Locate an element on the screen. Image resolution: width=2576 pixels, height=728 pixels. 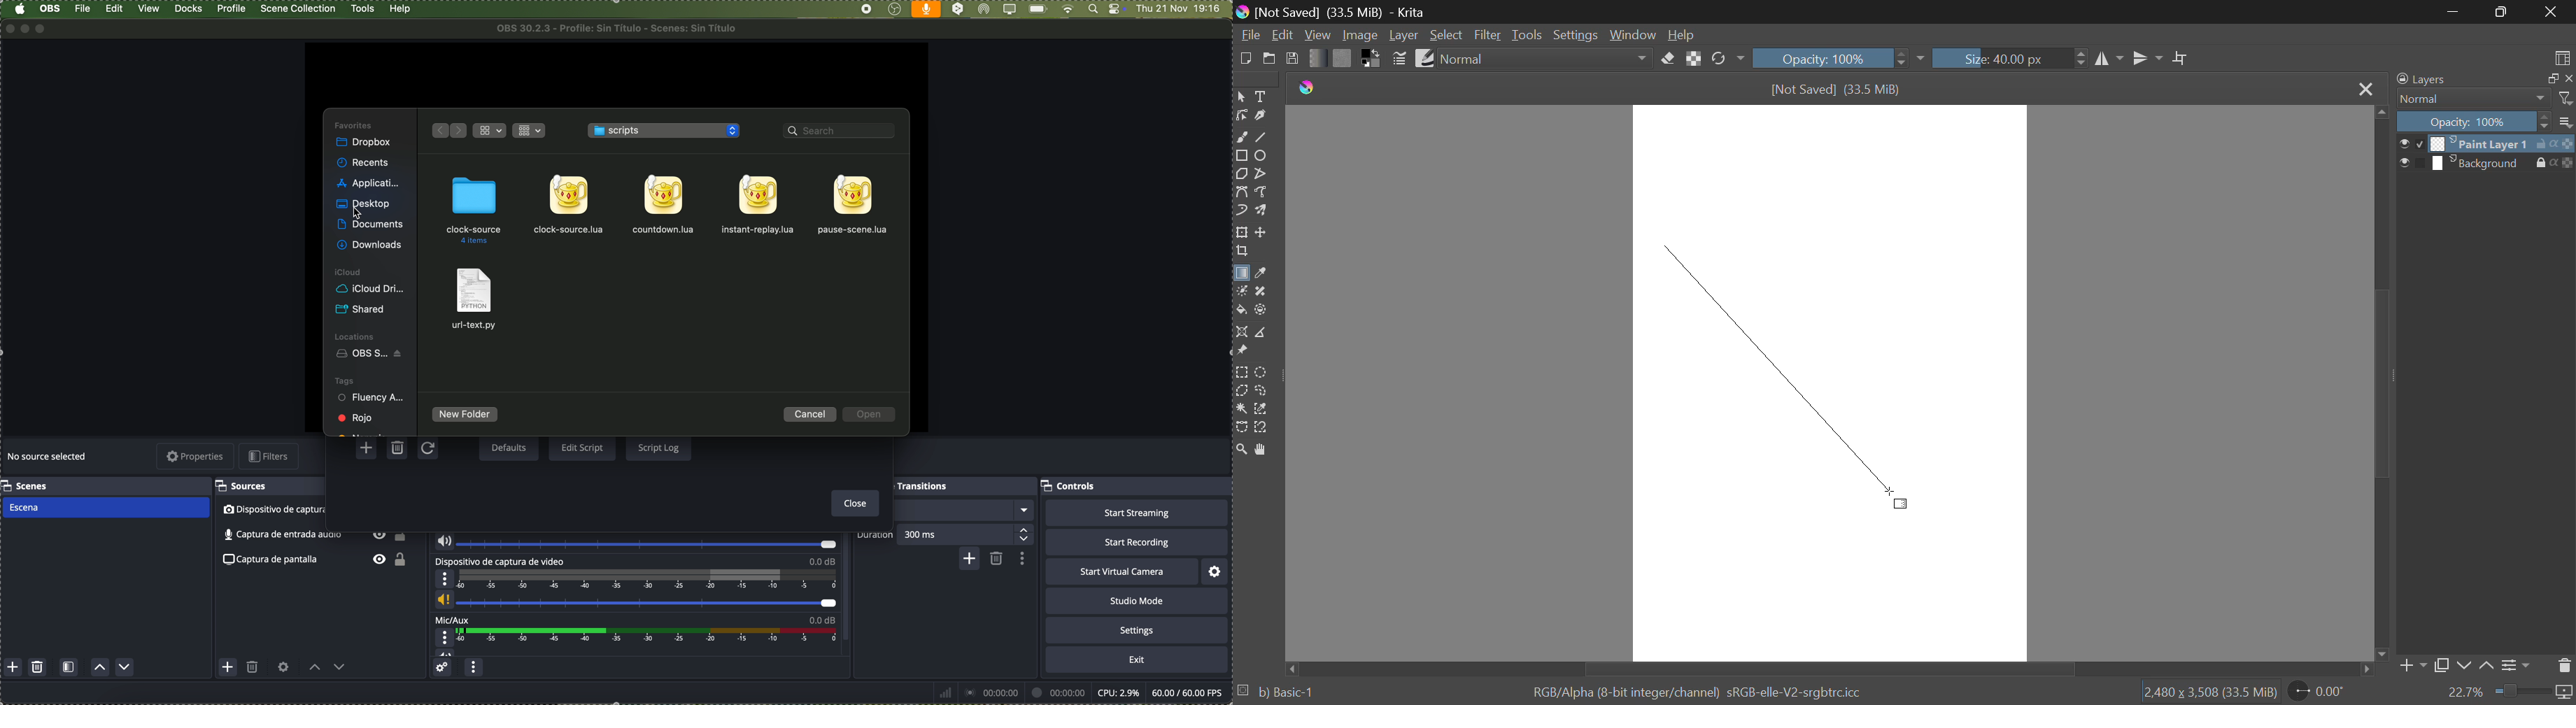
add scene is located at coordinates (13, 668).